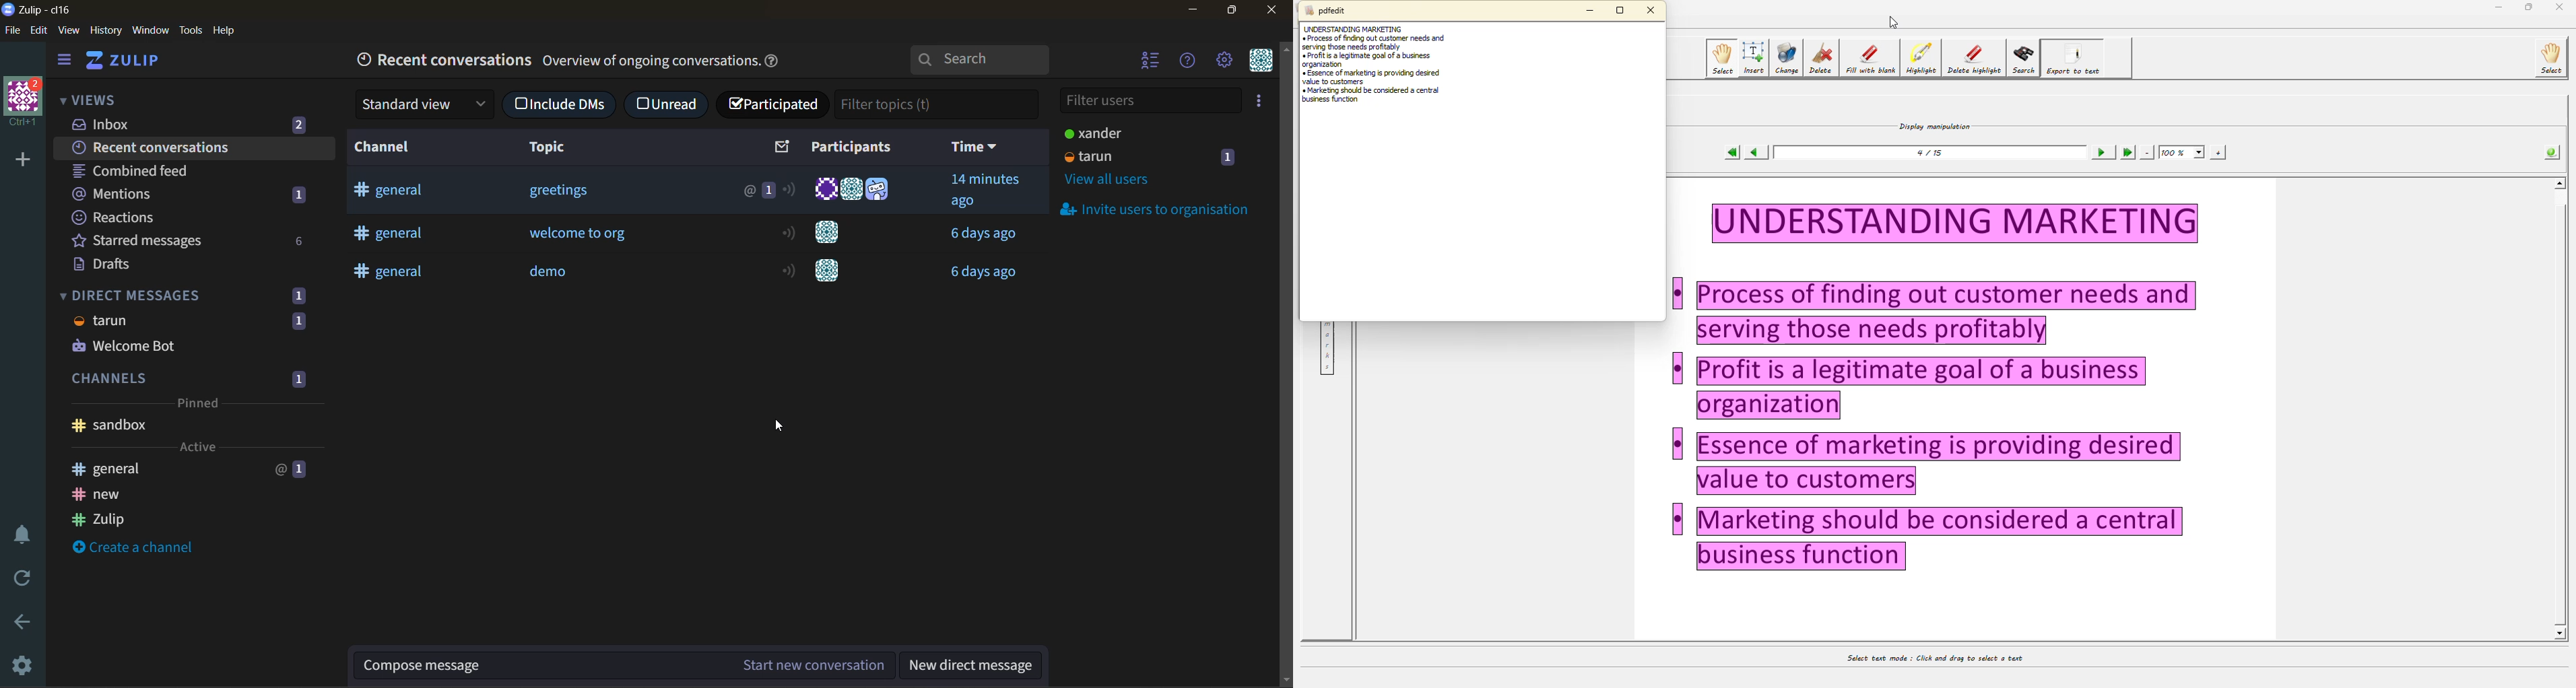 Image resolution: width=2576 pixels, height=700 pixels. Describe the element at coordinates (20, 668) in the screenshot. I see `settings` at that location.